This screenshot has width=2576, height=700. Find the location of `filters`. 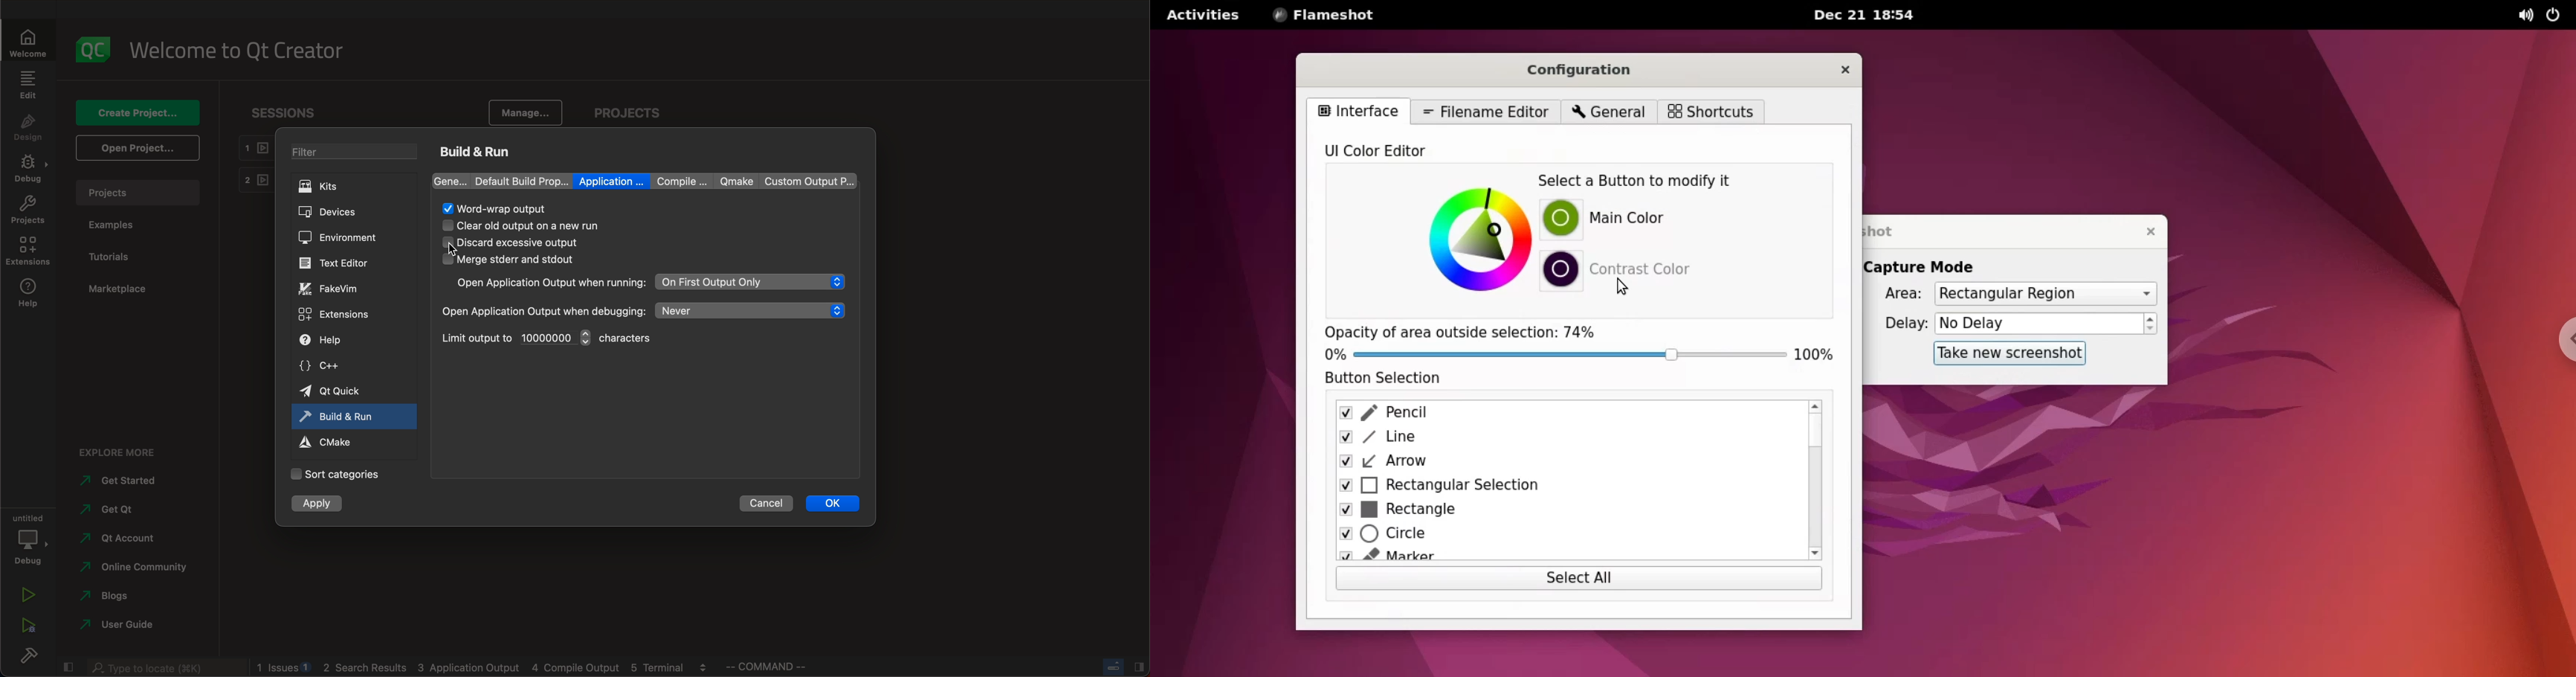

filters is located at coordinates (355, 152).